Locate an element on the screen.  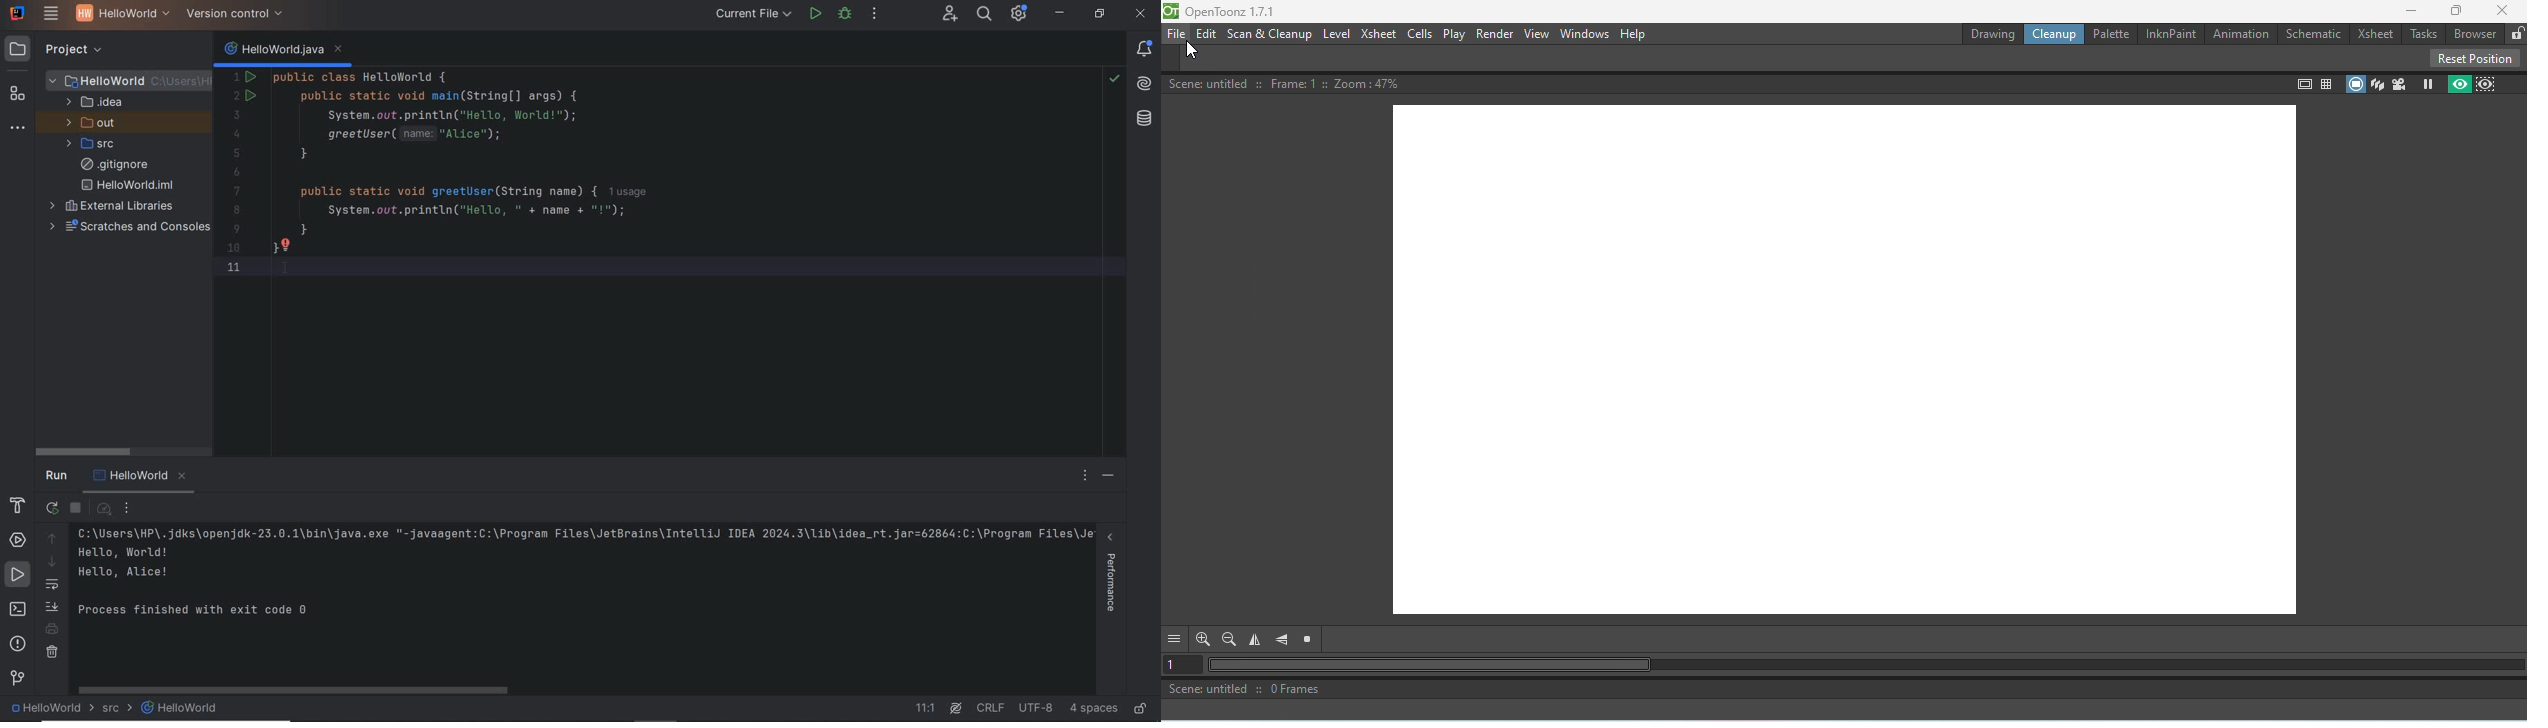
Palettte is located at coordinates (2110, 34).